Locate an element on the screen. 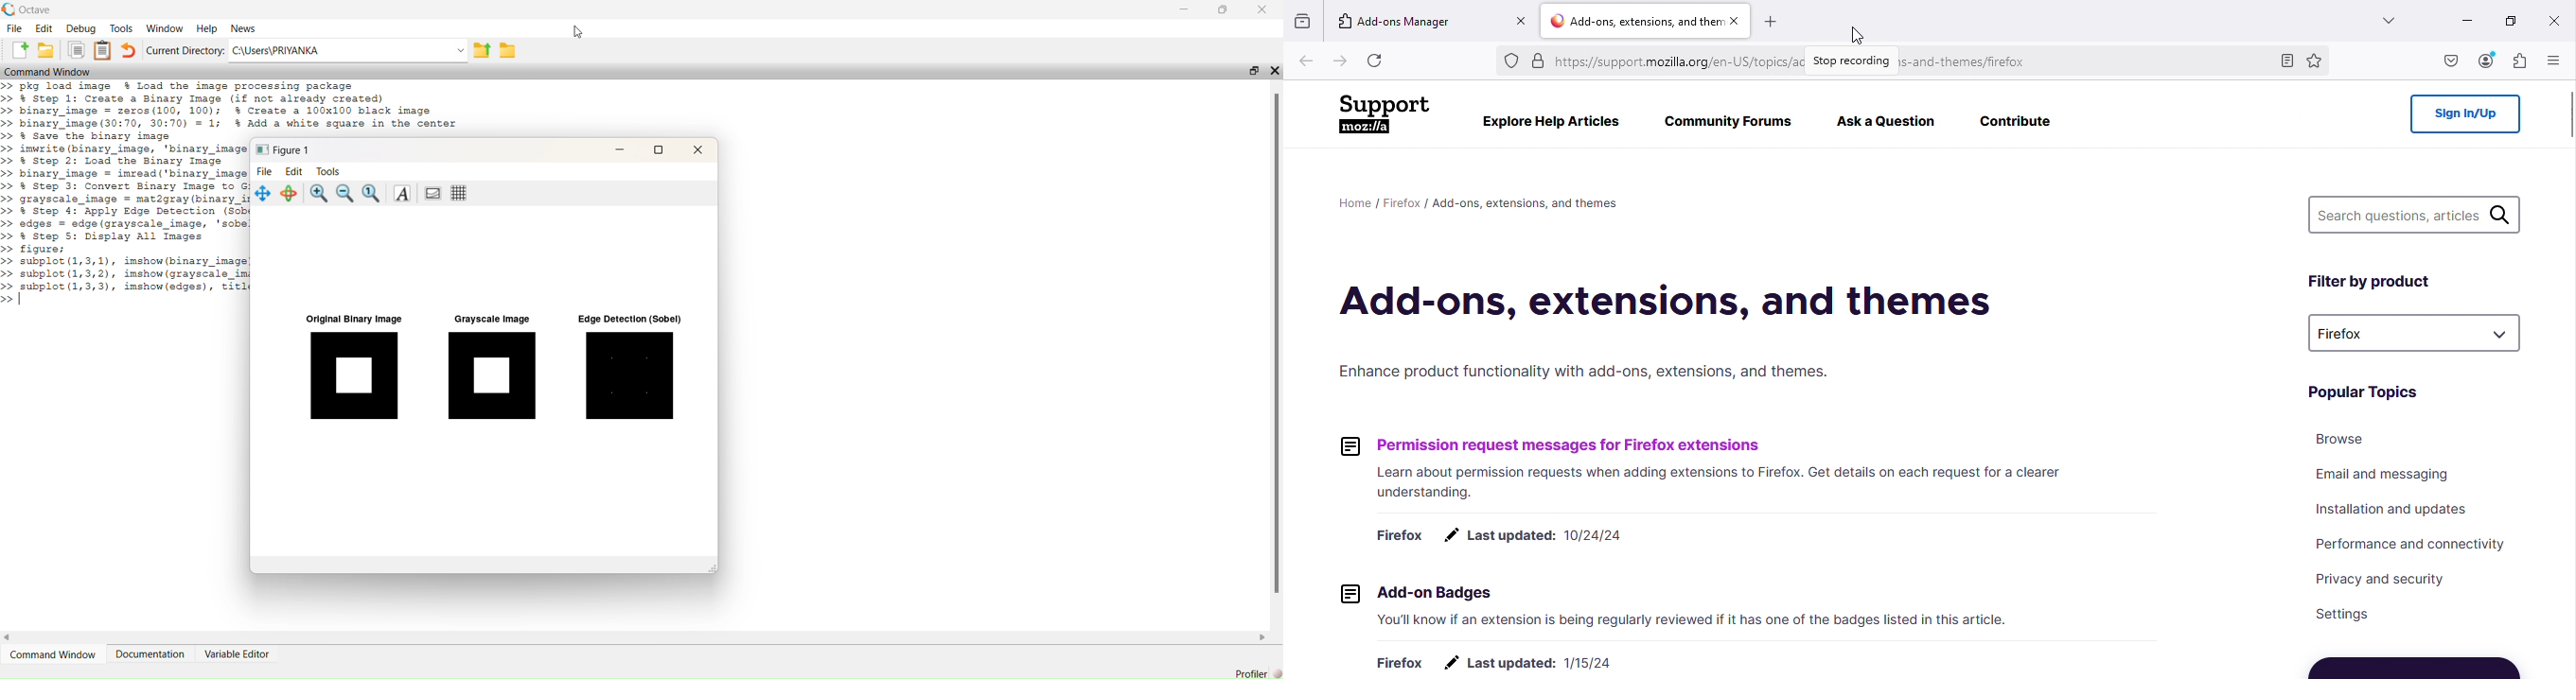 This screenshot has height=700, width=2576. Add-ons manager is located at coordinates (1415, 20).